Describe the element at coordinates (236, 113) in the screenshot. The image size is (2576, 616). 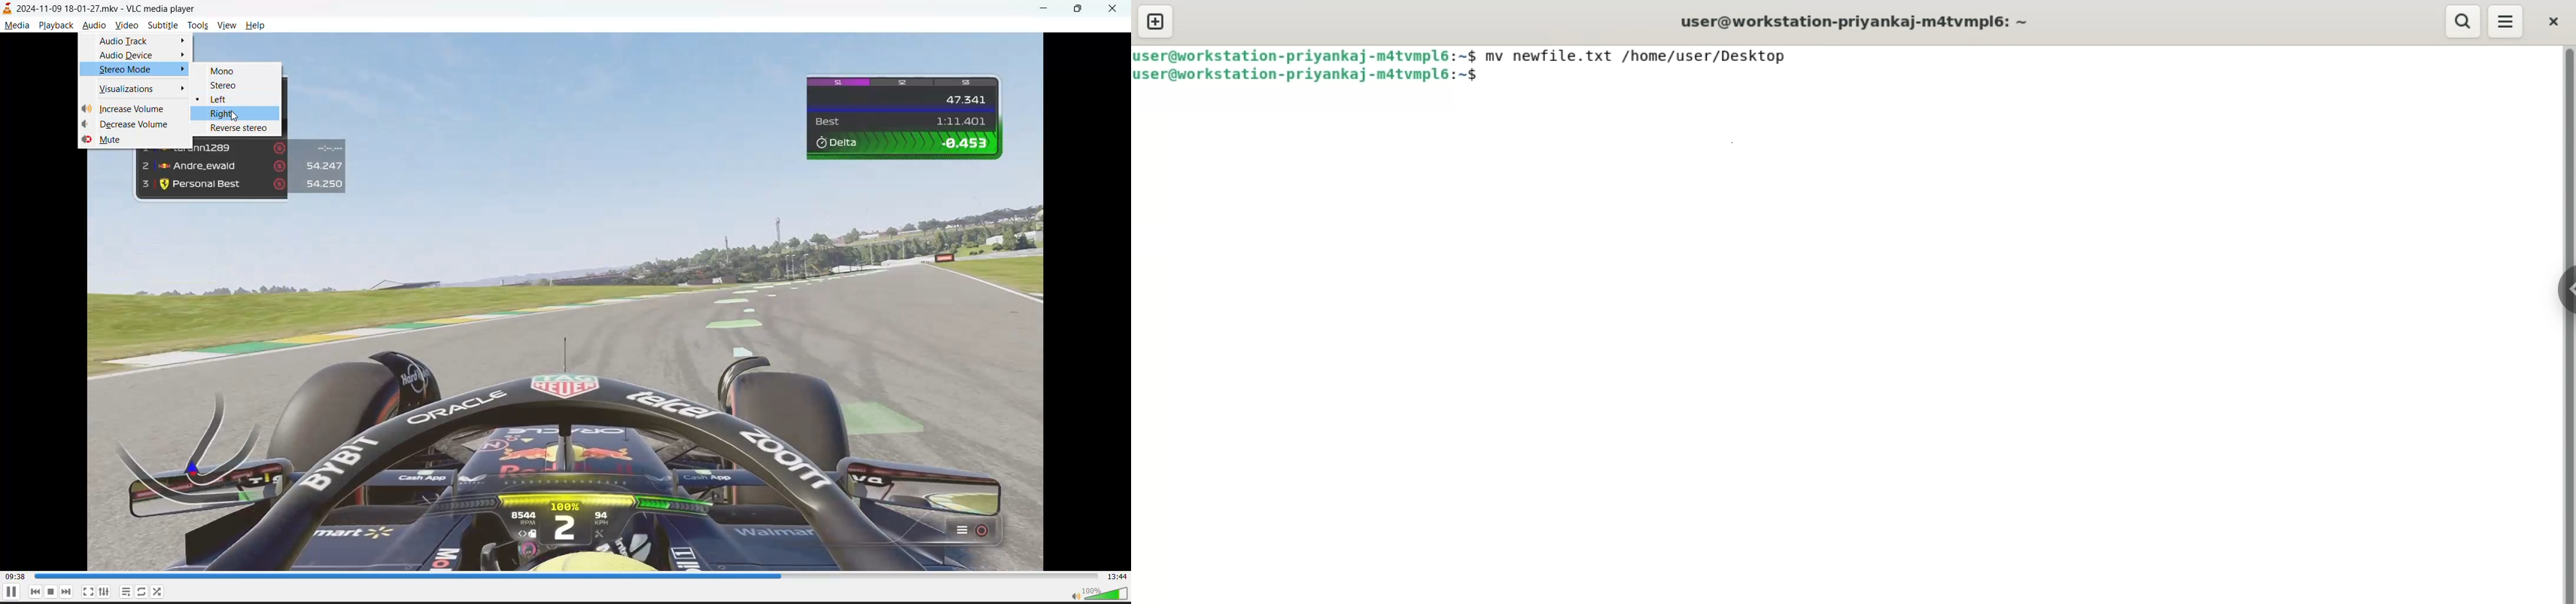
I see `right` at that location.